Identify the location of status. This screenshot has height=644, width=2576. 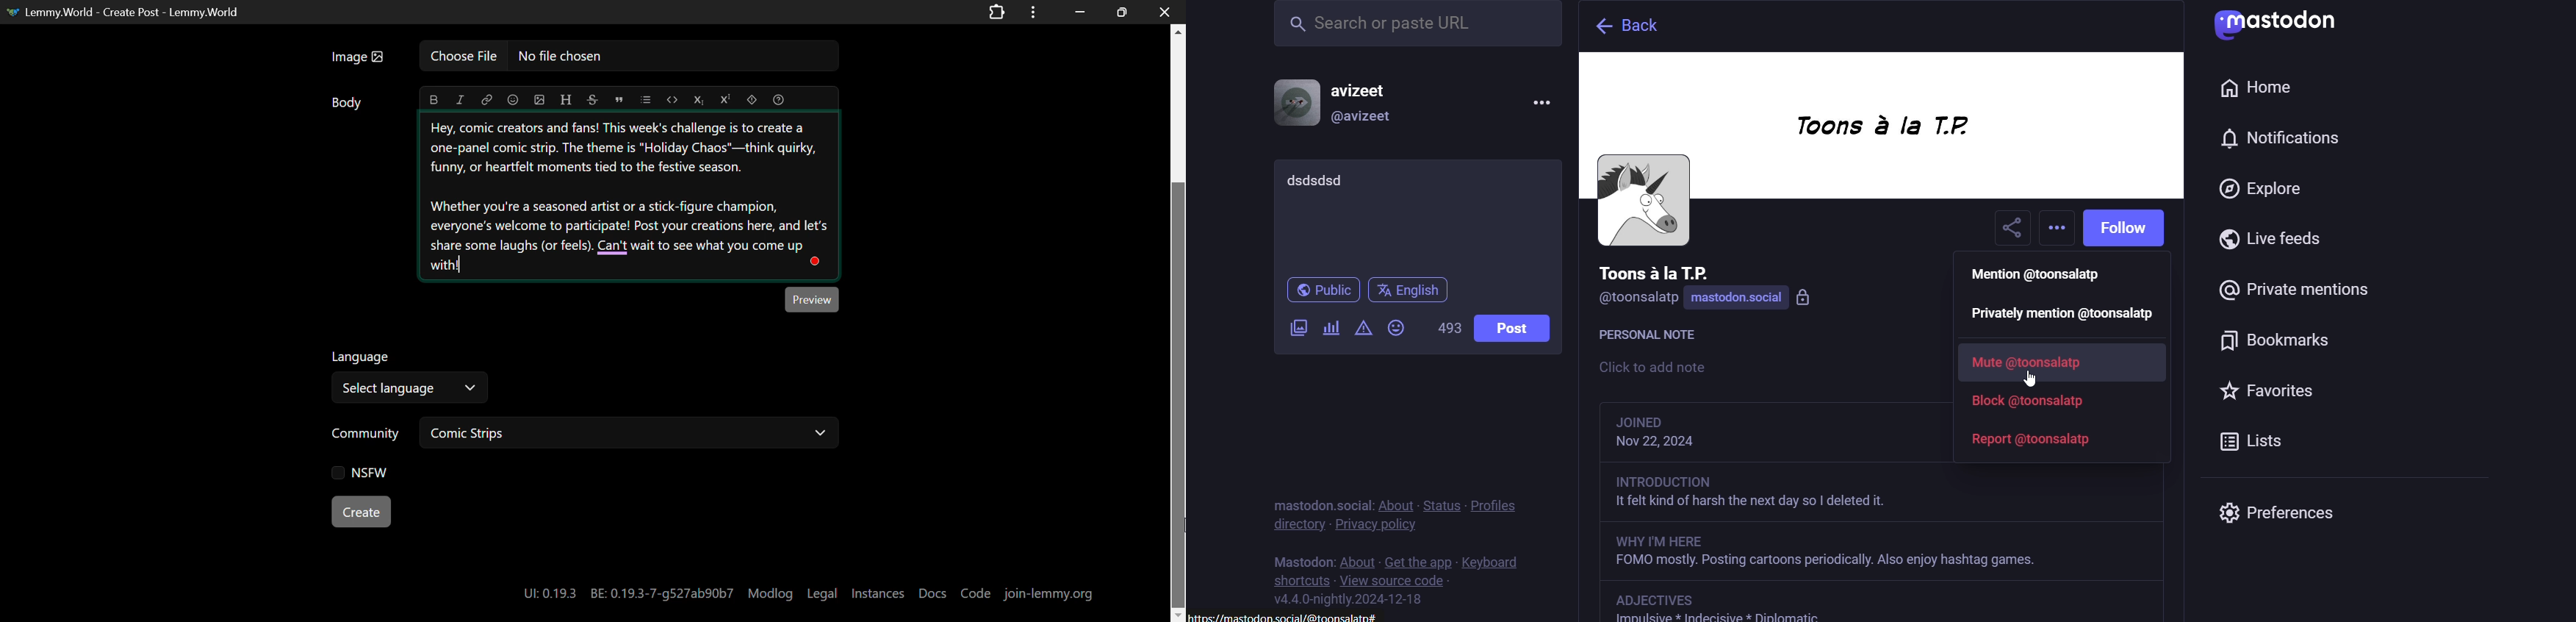
(1442, 498).